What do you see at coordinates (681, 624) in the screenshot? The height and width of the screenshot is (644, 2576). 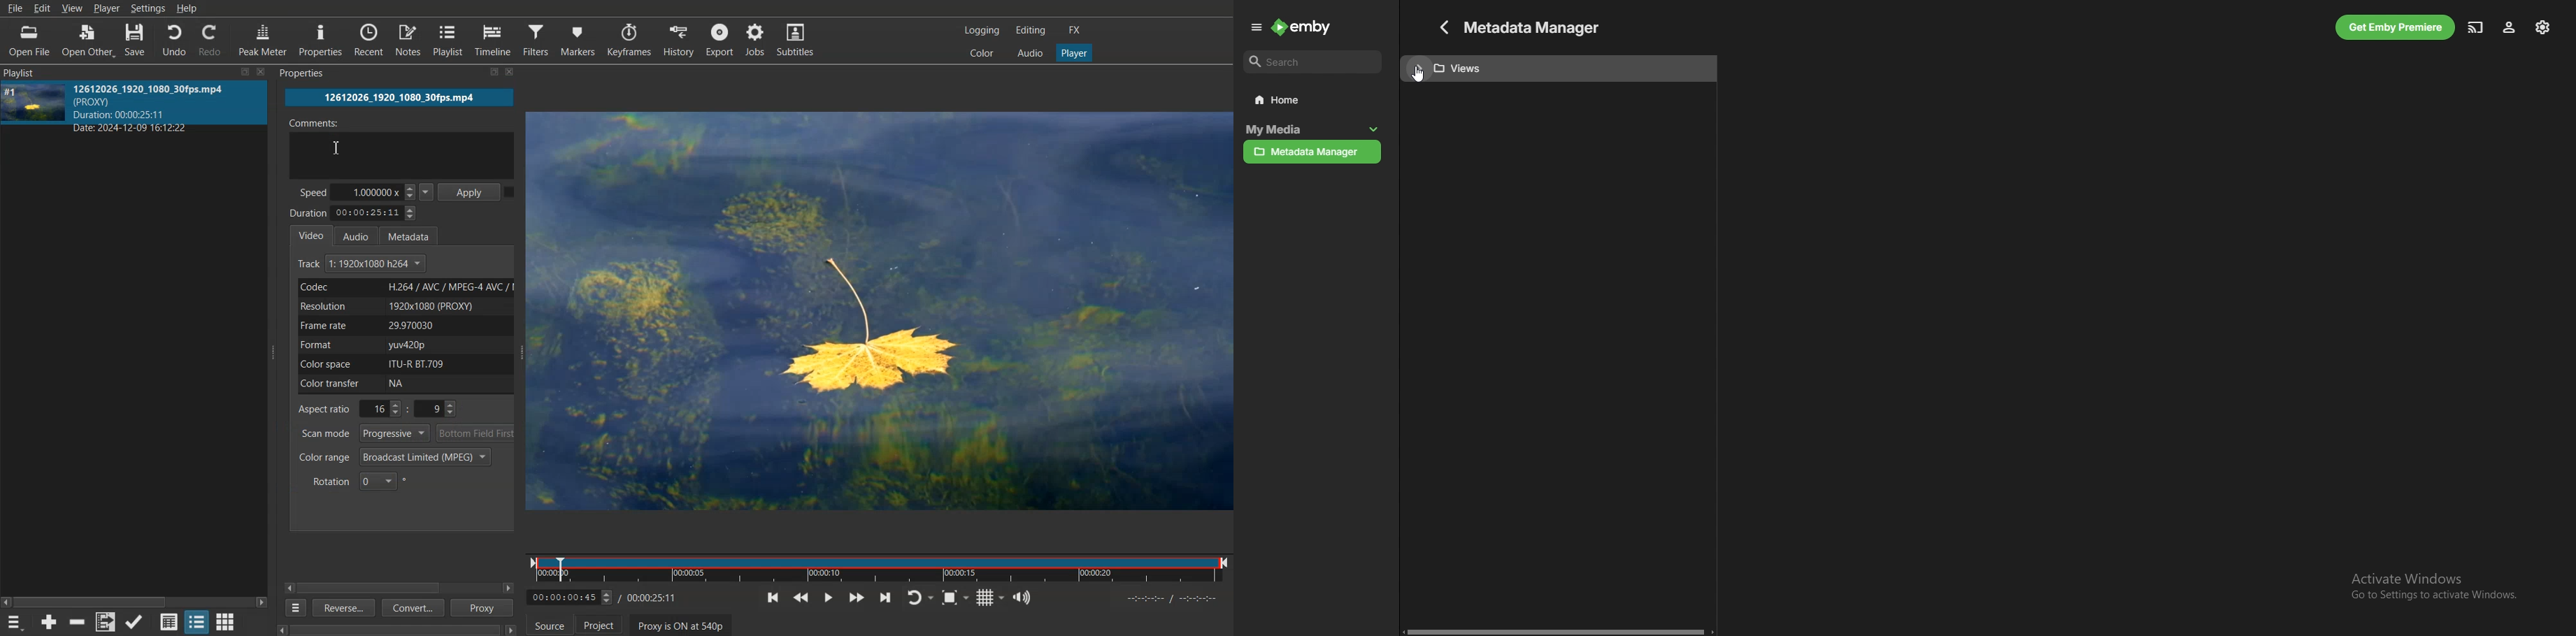 I see `Proxy is ON at 540p` at bounding box center [681, 624].